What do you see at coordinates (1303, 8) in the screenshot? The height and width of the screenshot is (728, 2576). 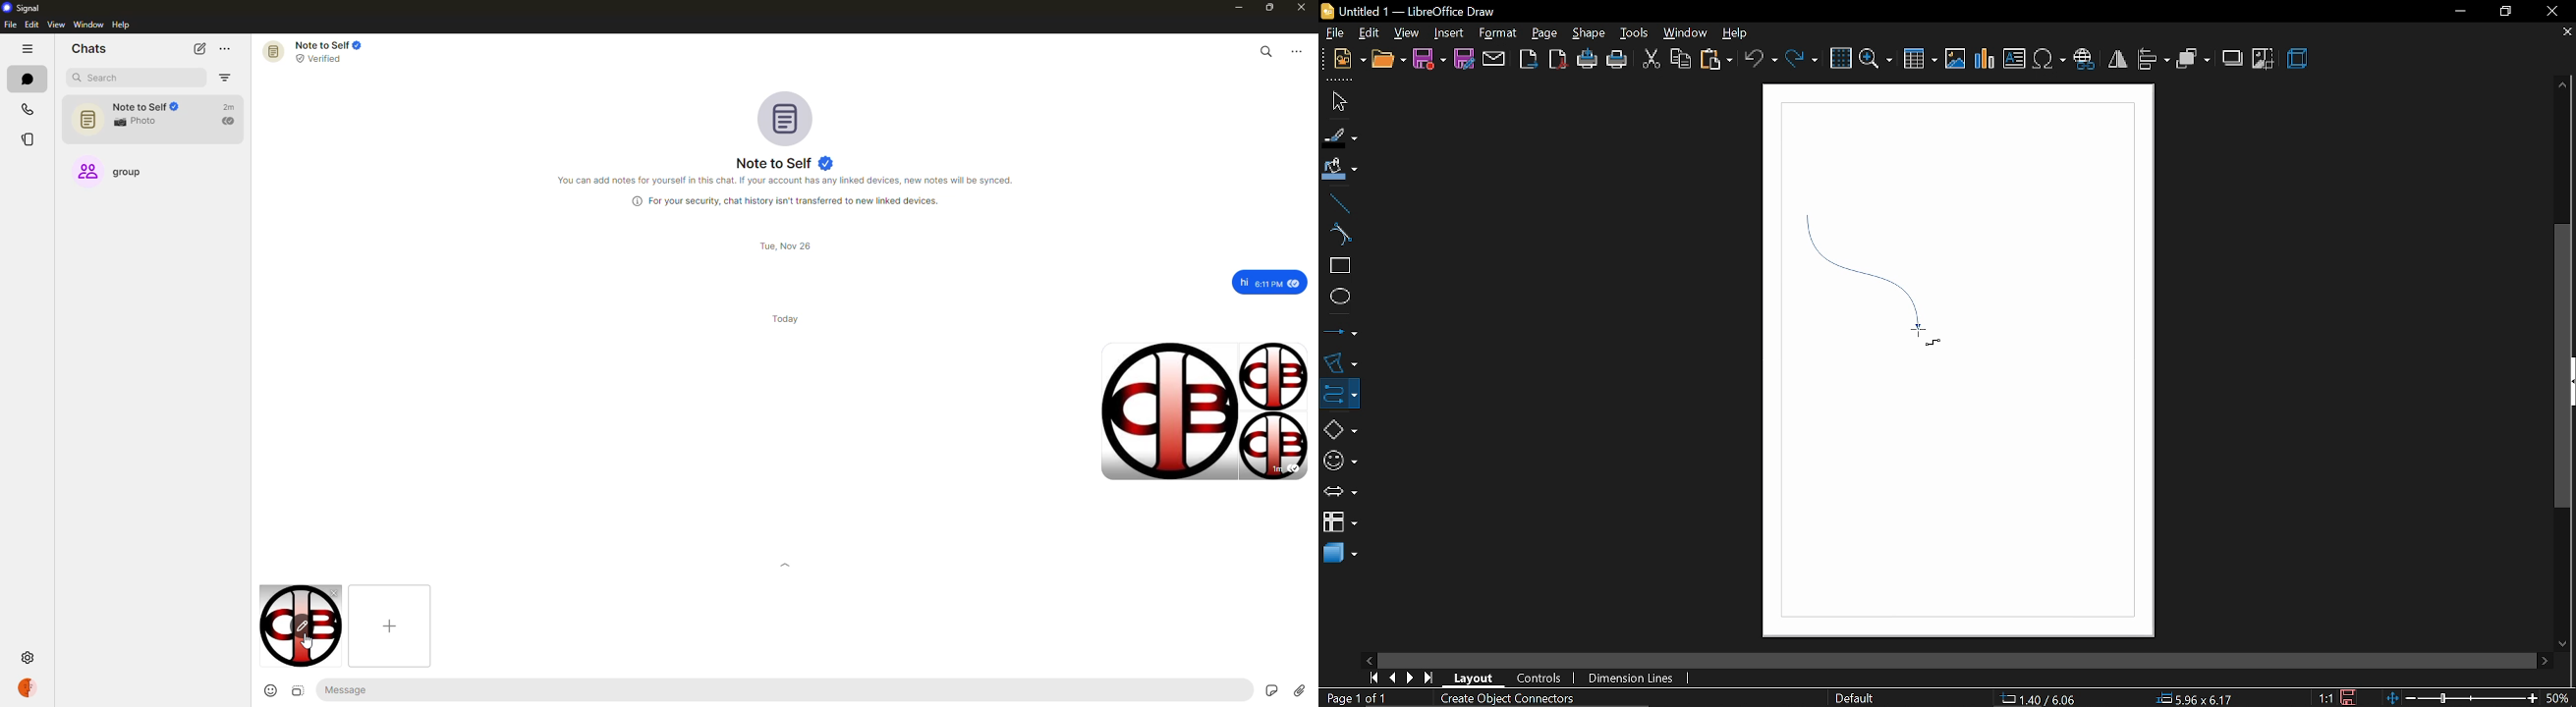 I see `close` at bounding box center [1303, 8].